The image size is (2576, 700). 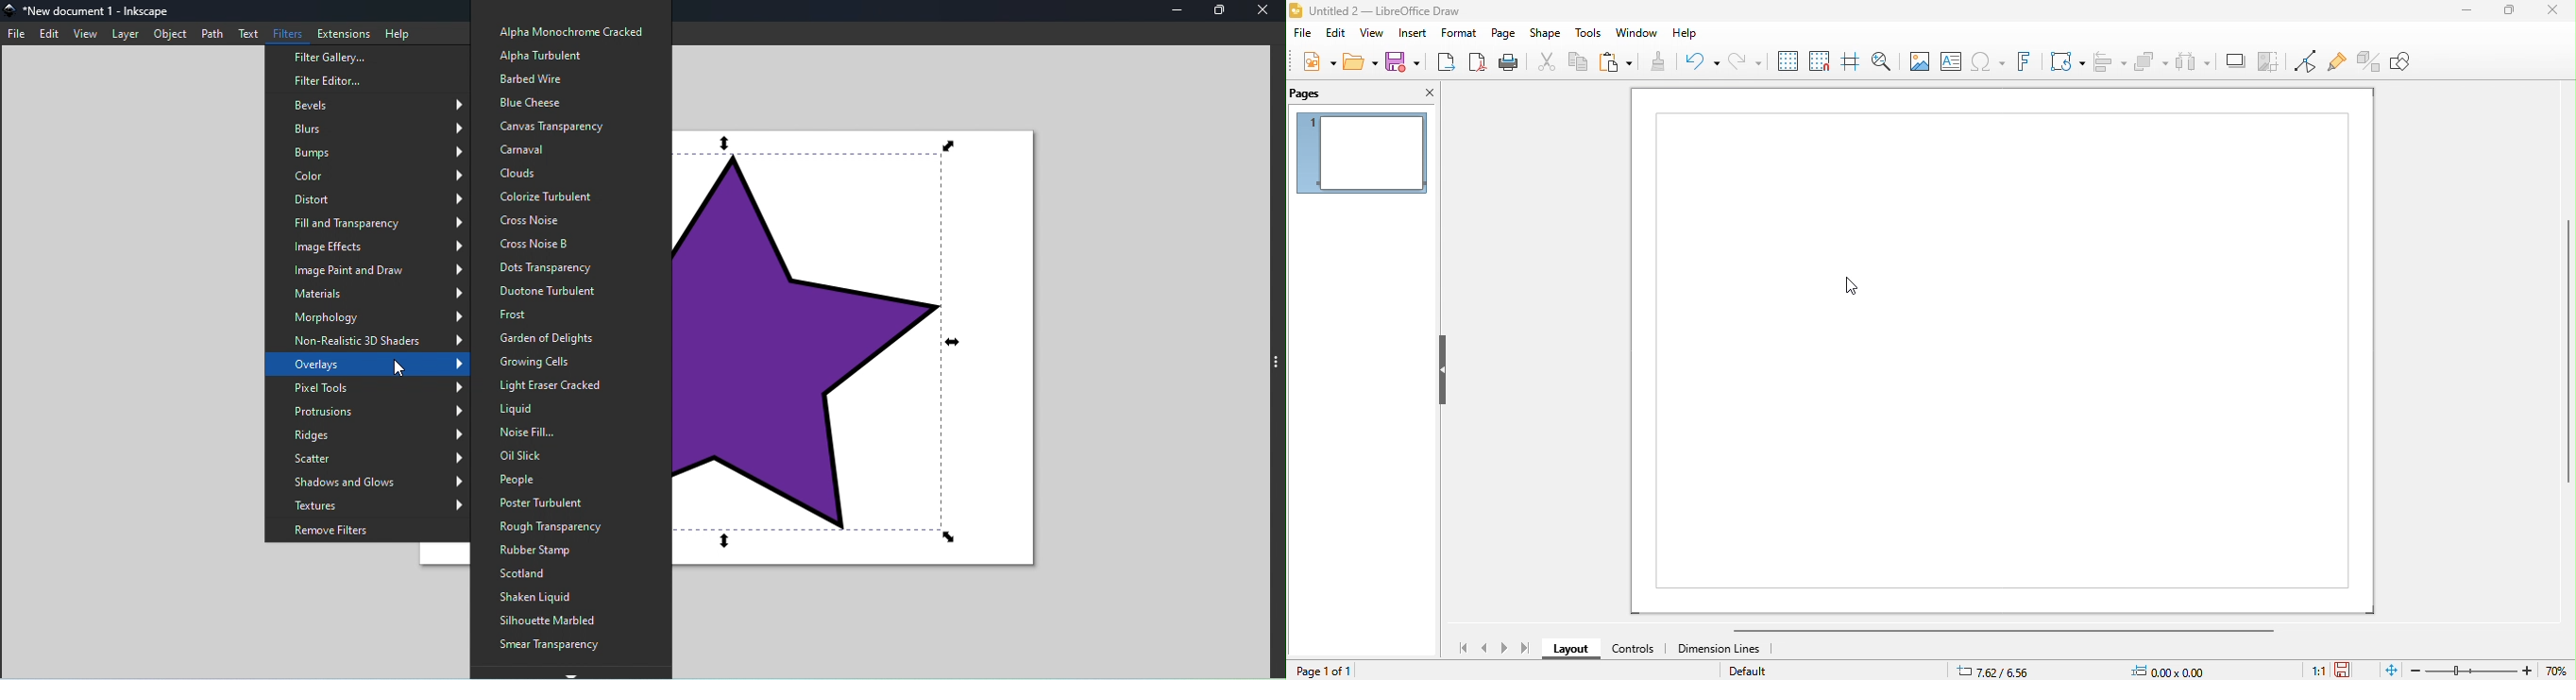 What do you see at coordinates (1722, 651) in the screenshot?
I see `dimension lines` at bounding box center [1722, 651].